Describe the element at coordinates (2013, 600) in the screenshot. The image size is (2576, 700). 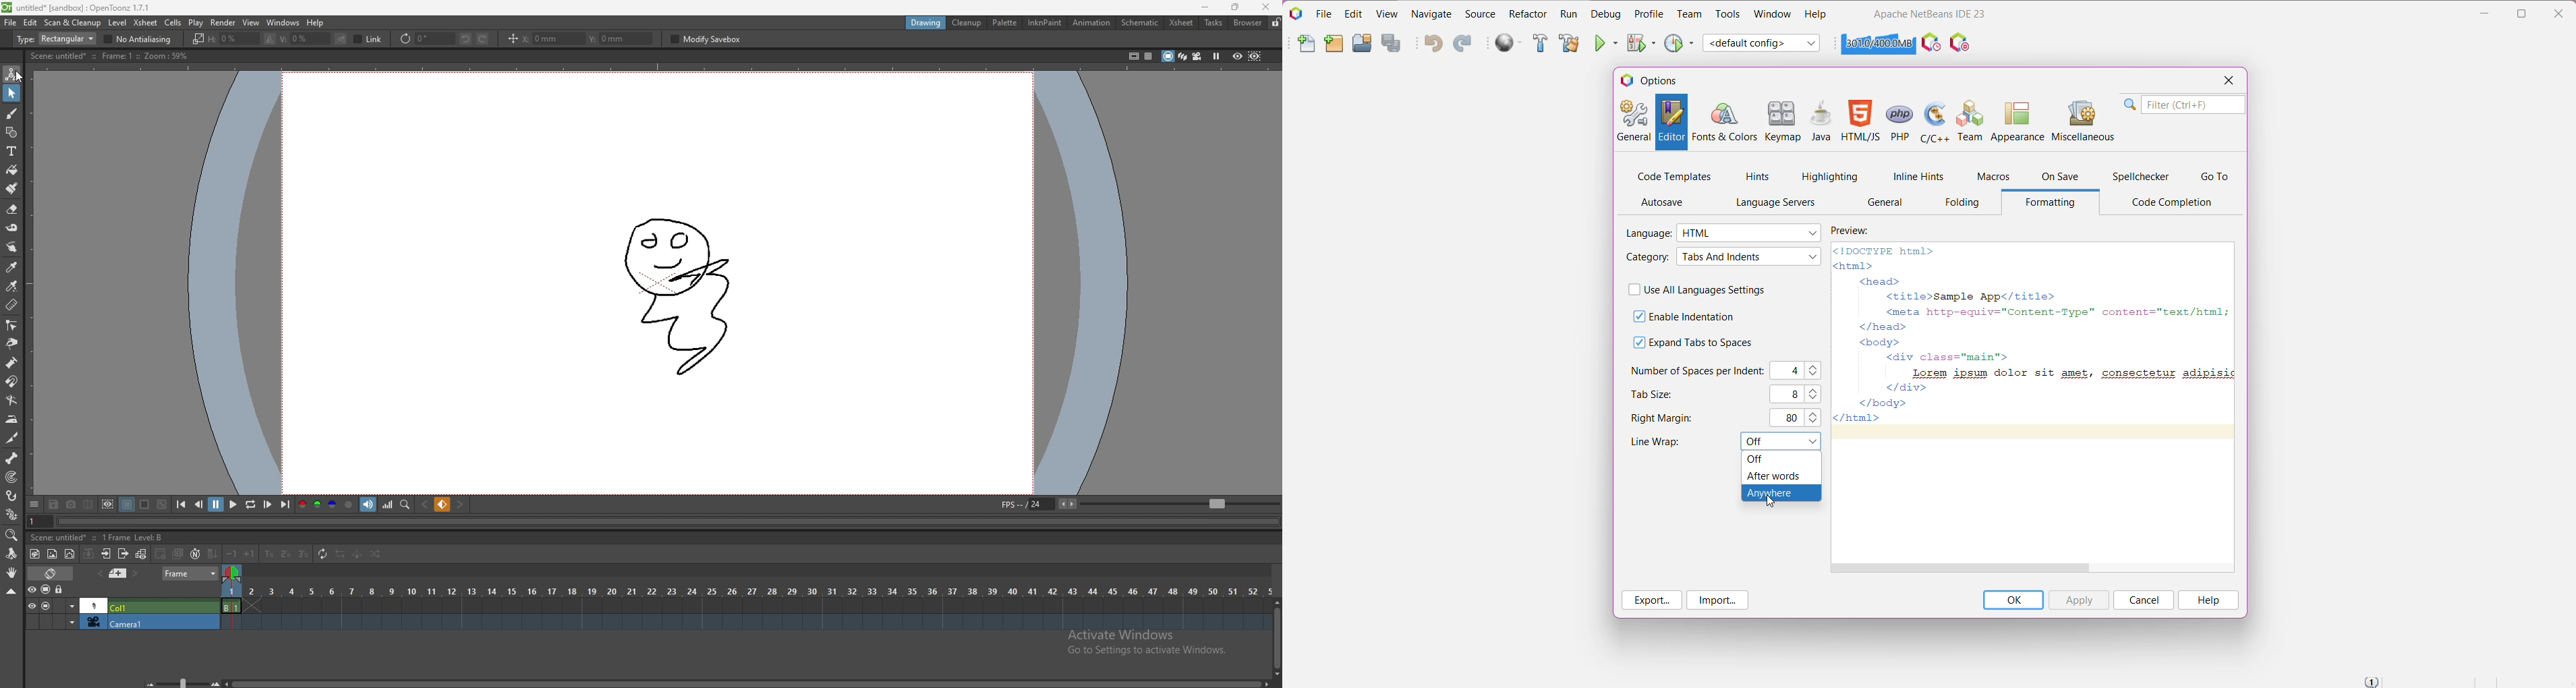
I see `OK` at that location.